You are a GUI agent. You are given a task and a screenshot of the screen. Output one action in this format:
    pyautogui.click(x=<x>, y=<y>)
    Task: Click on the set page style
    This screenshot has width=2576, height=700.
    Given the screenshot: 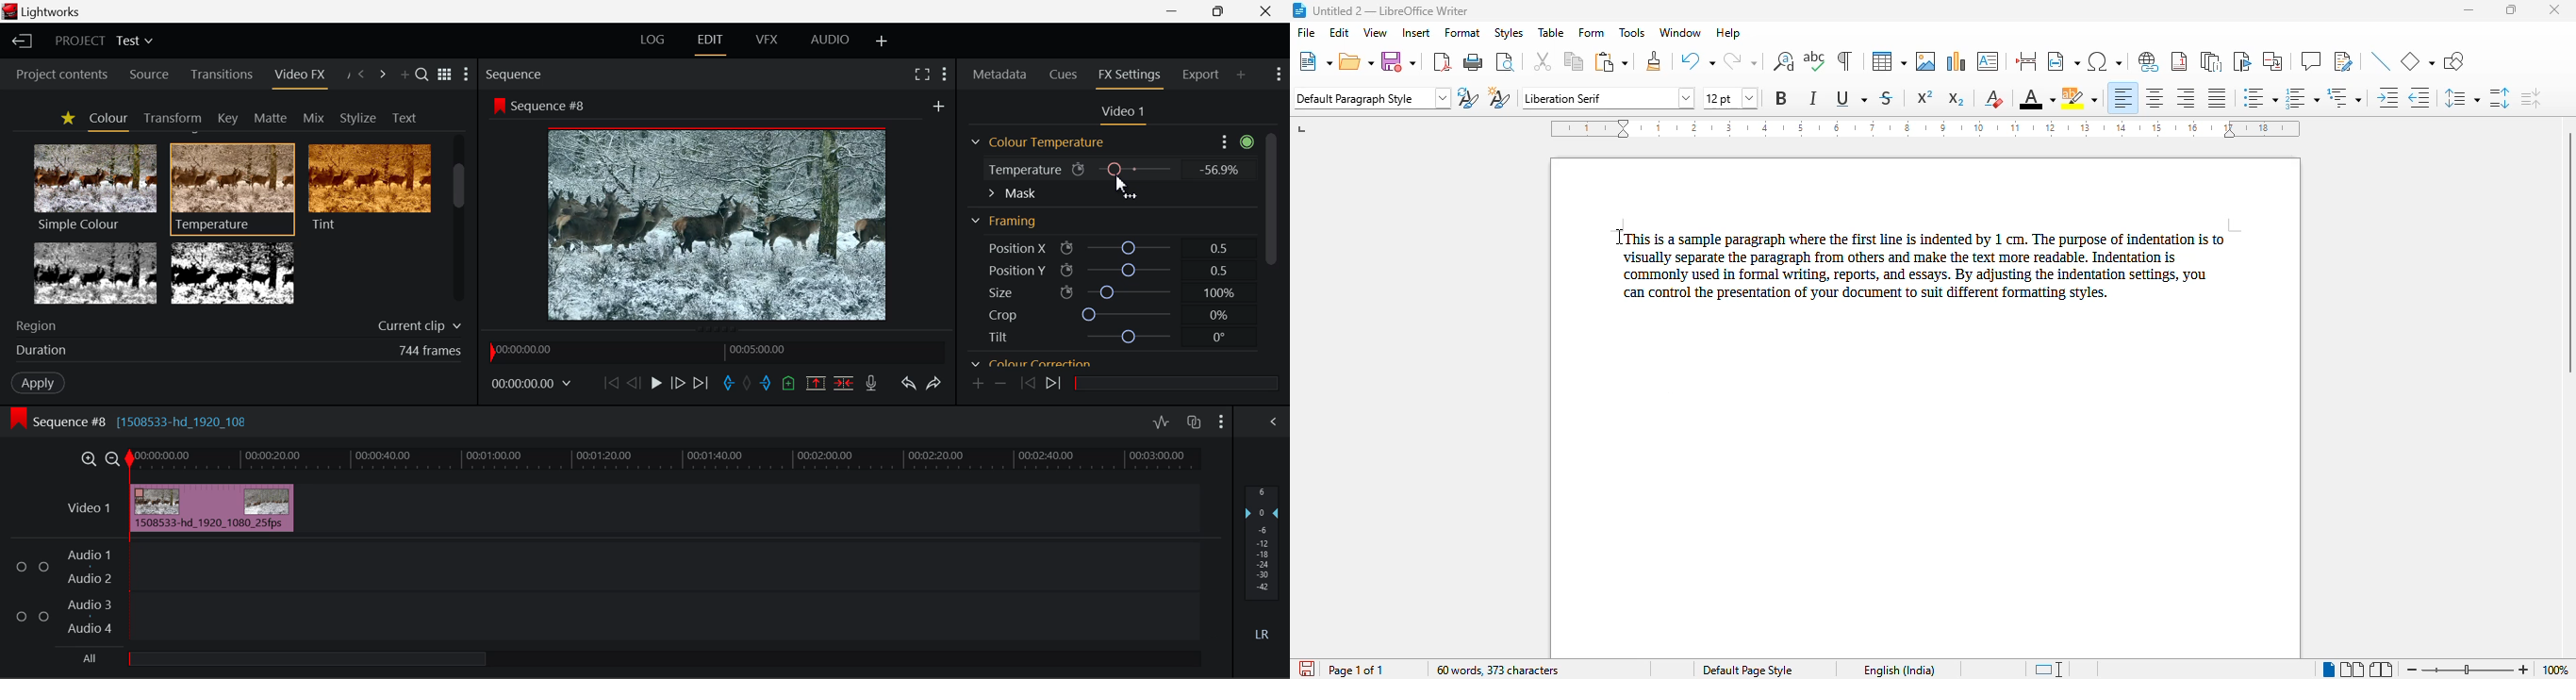 What is the action you would take?
    pyautogui.click(x=1372, y=98)
    